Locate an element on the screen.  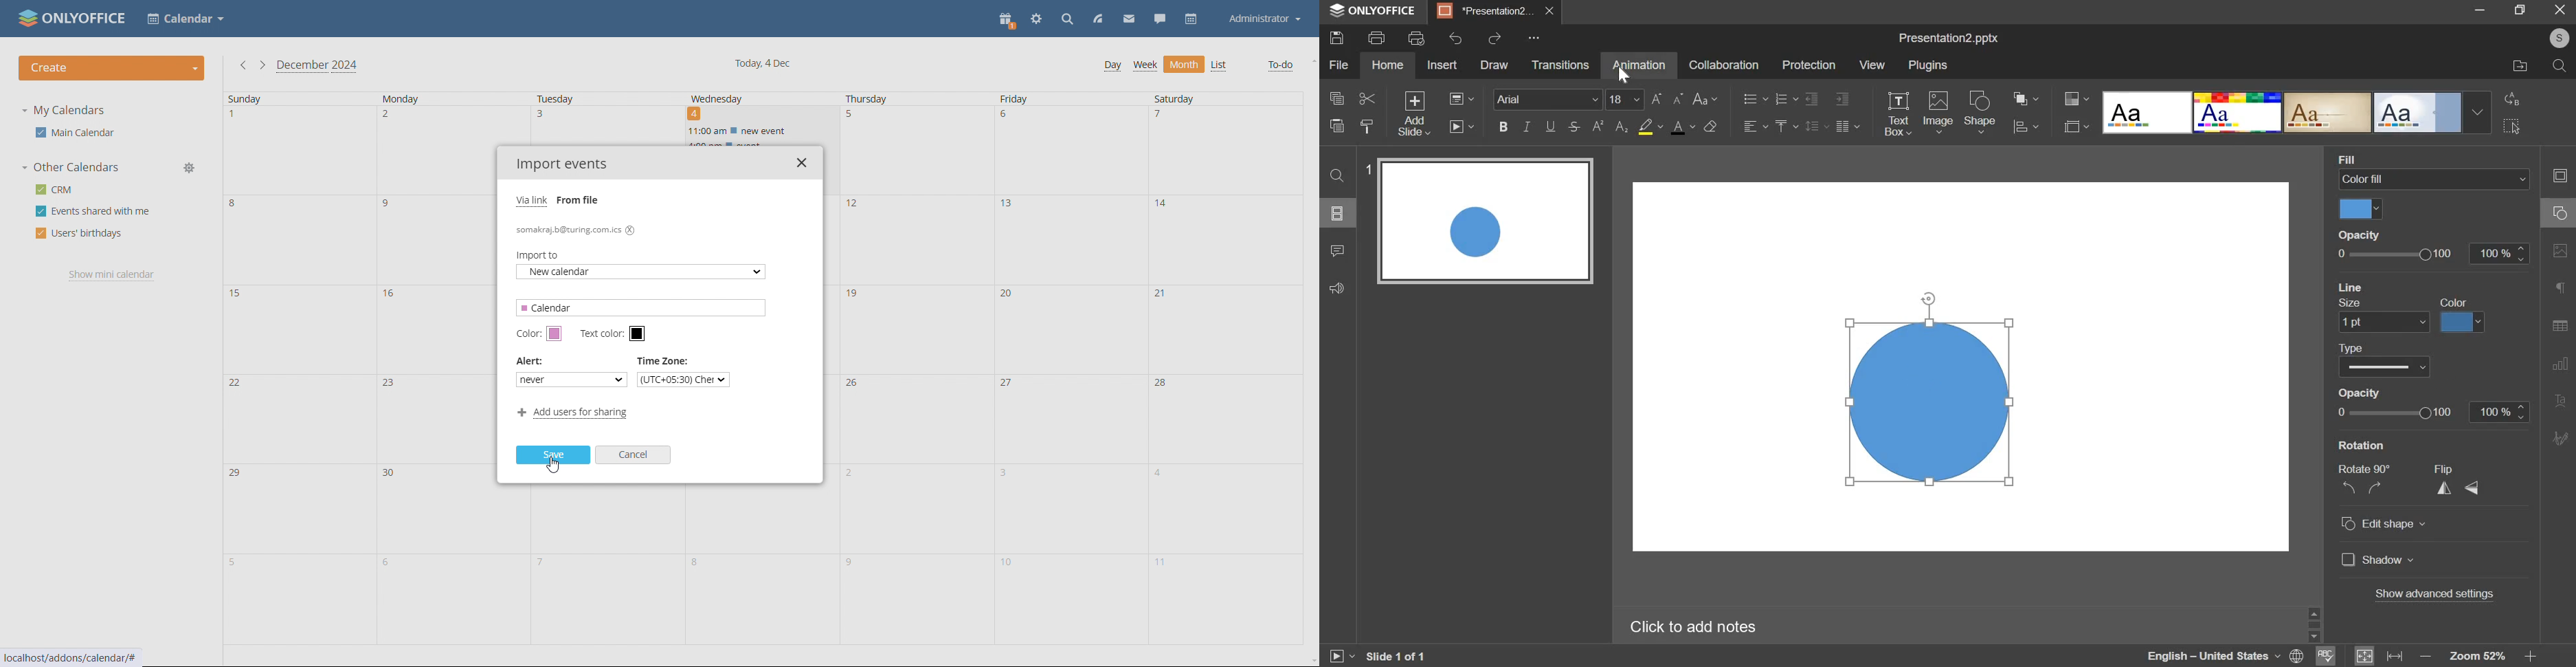
start slideshow is located at coordinates (1461, 127).